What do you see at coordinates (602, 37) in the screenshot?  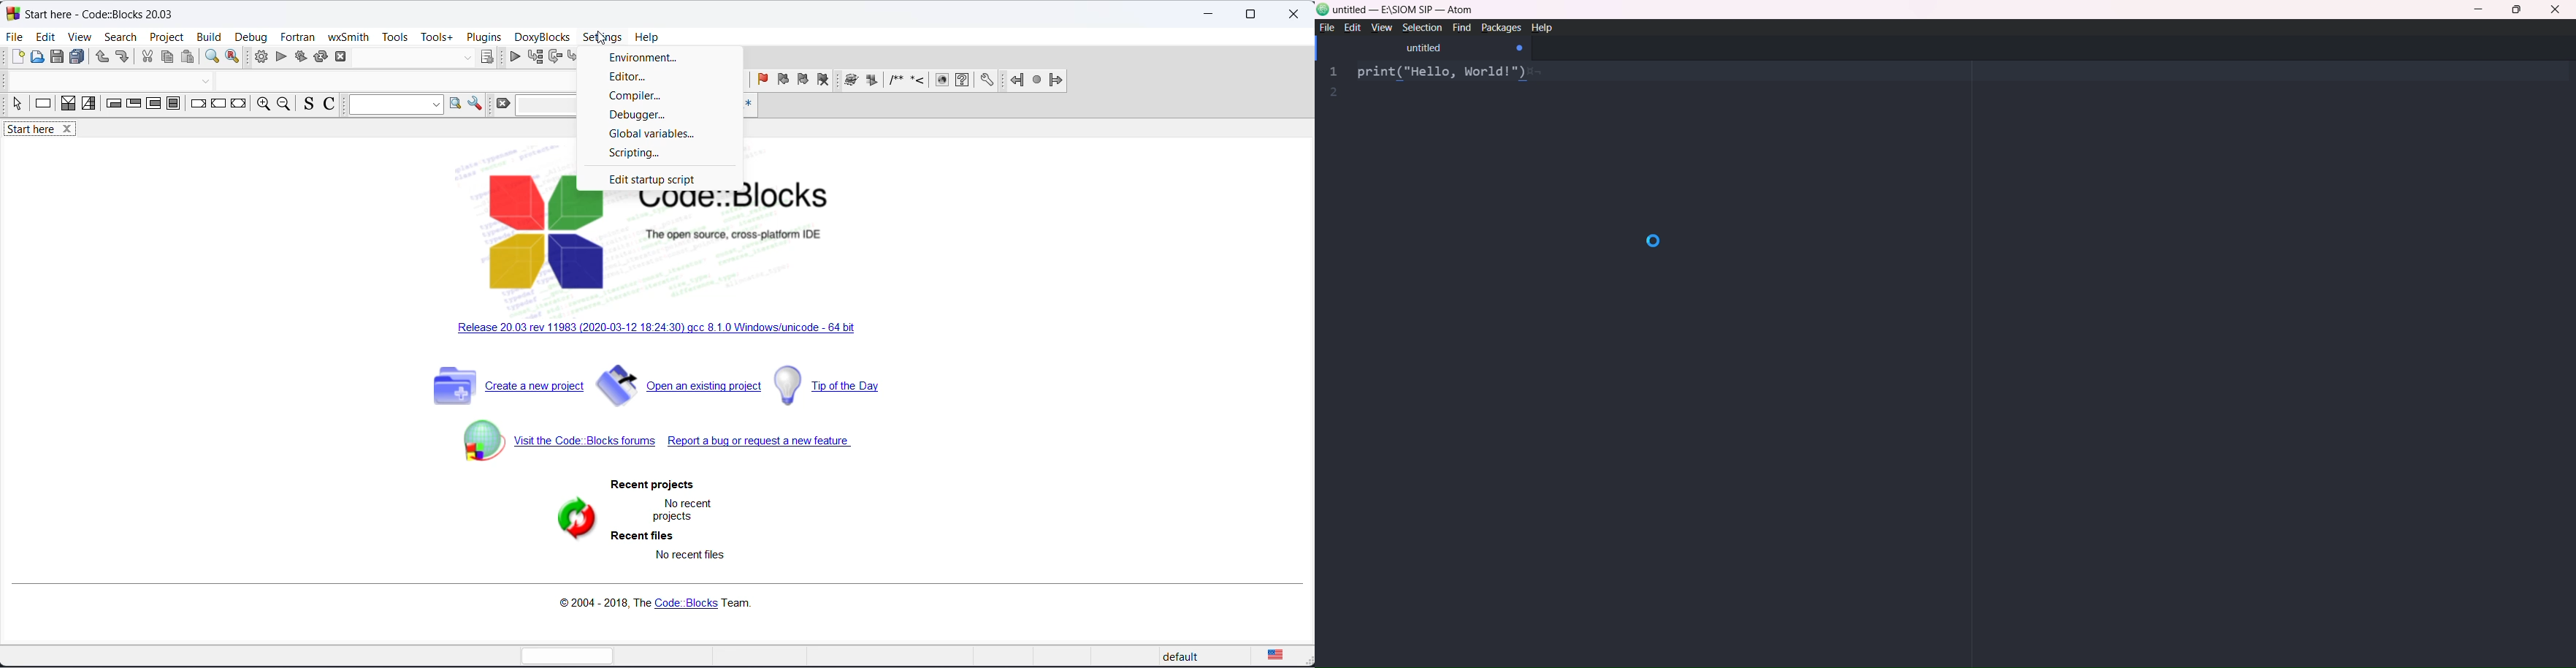 I see `cursor` at bounding box center [602, 37].